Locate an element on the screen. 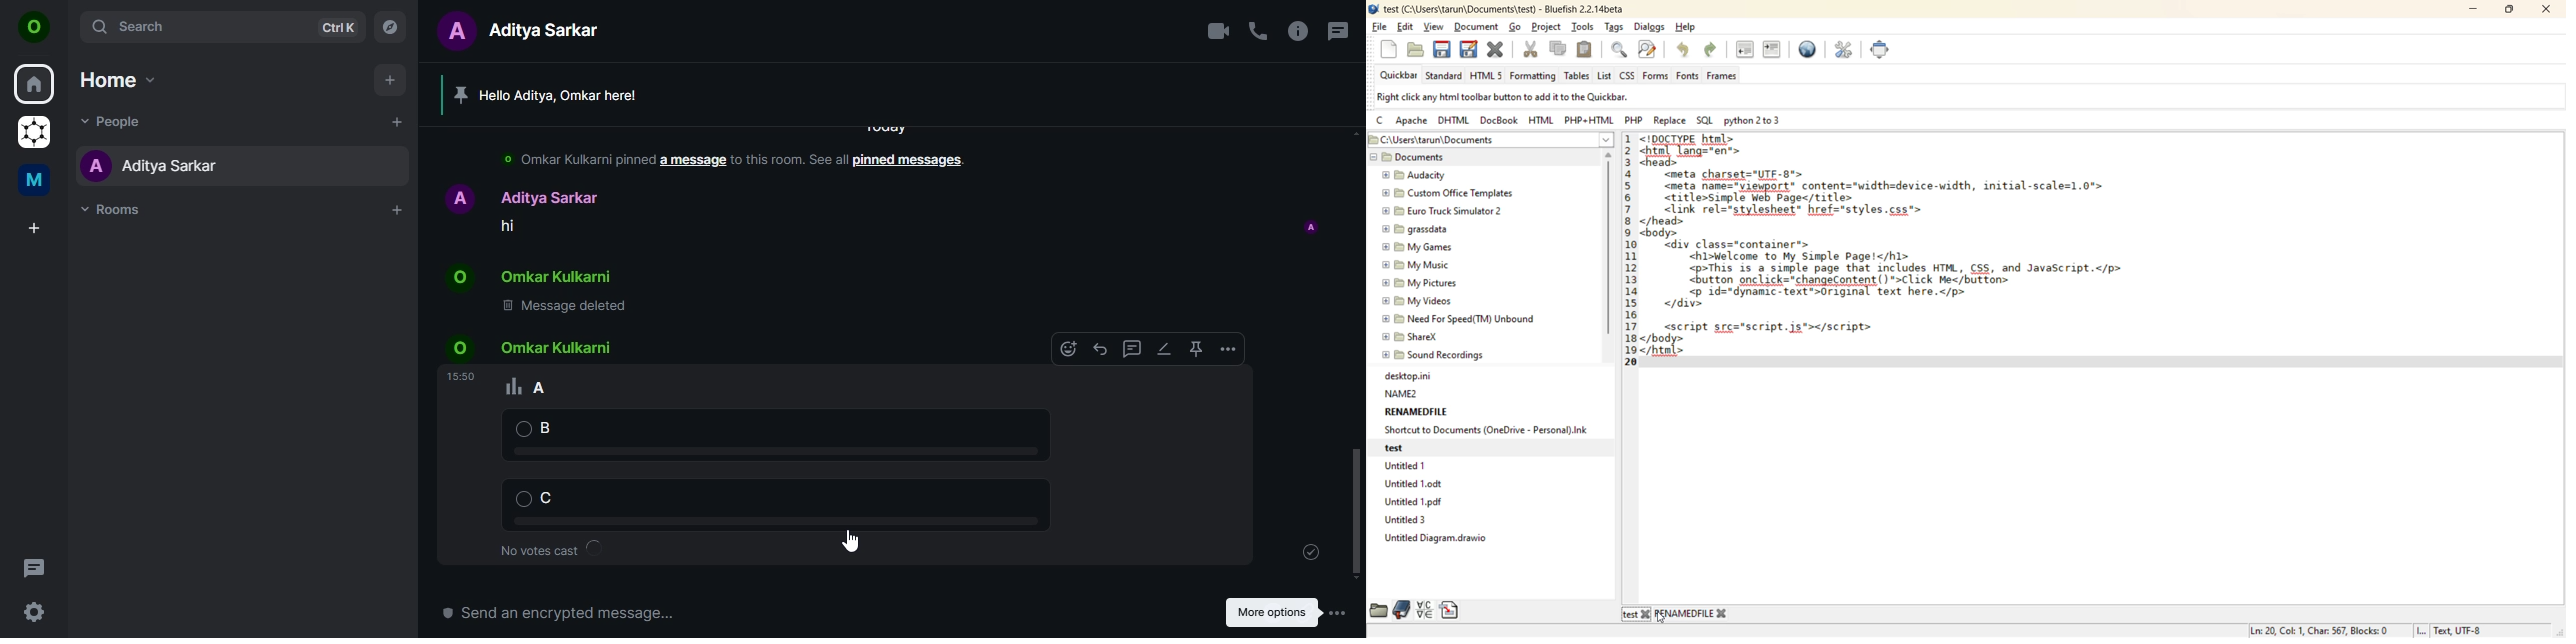 This screenshot has width=2576, height=644. replace is located at coordinates (1671, 120).